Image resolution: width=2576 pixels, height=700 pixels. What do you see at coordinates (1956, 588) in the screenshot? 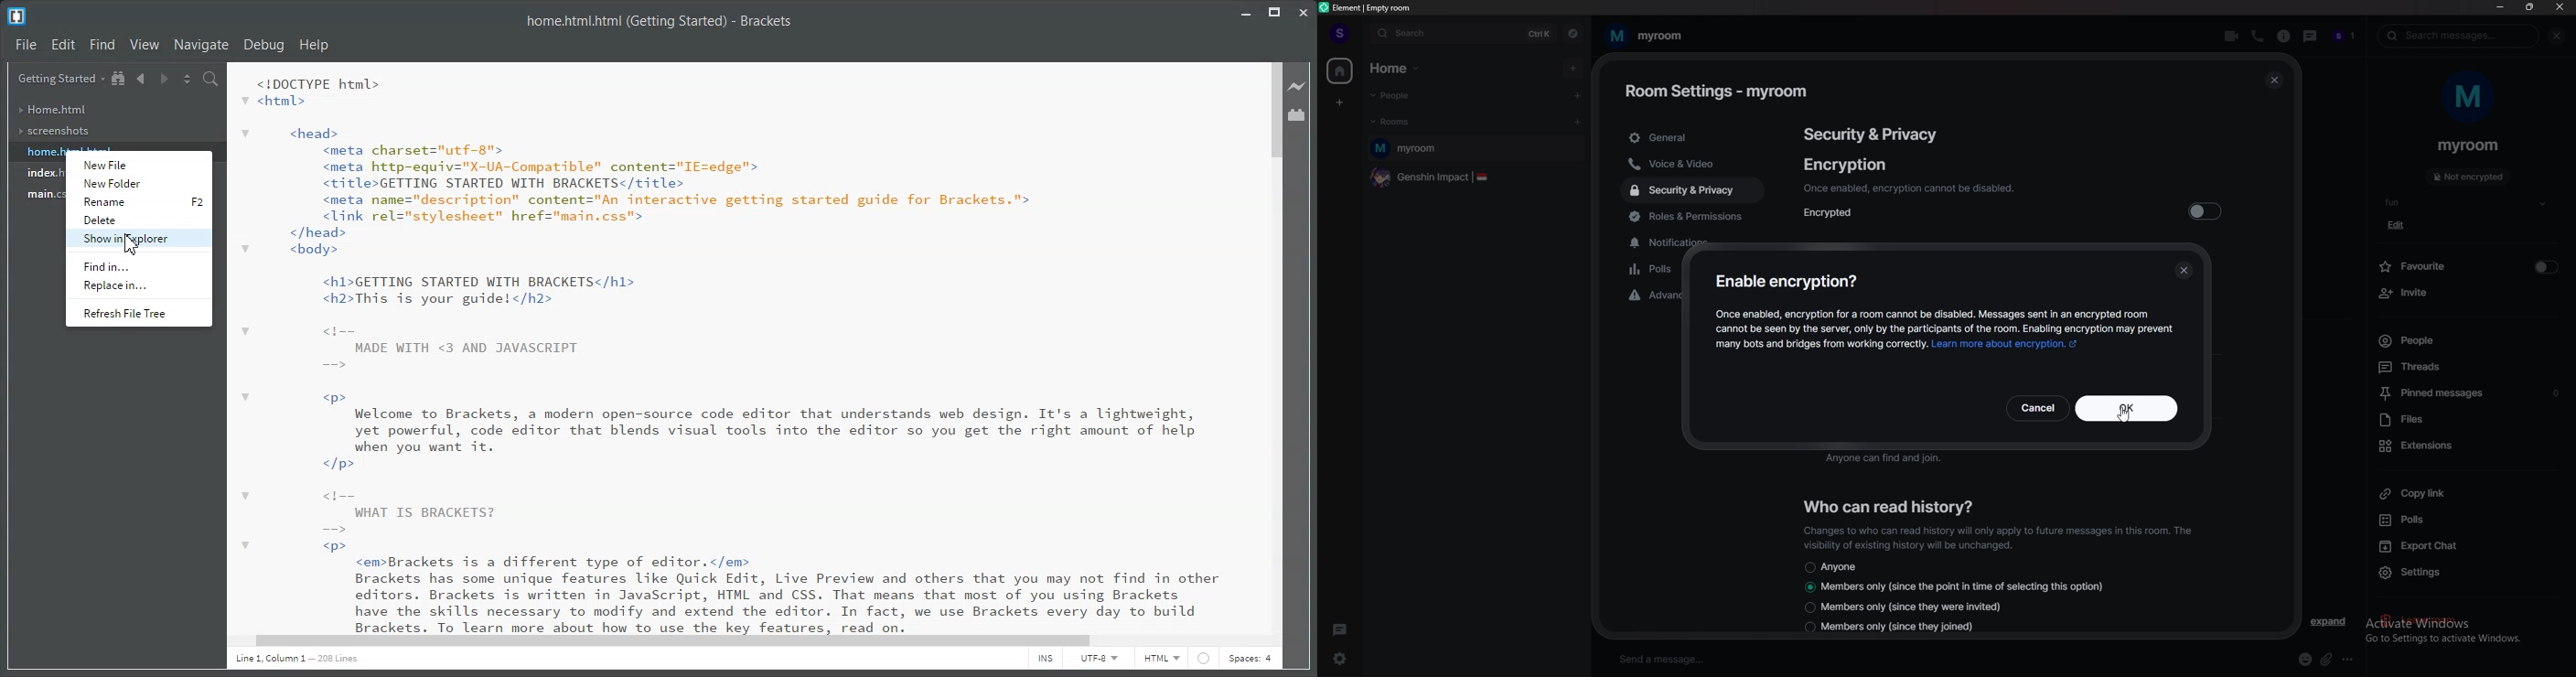
I see ` Members only (since the point in time of selecting this option)` at bounding box center [1956, 588].